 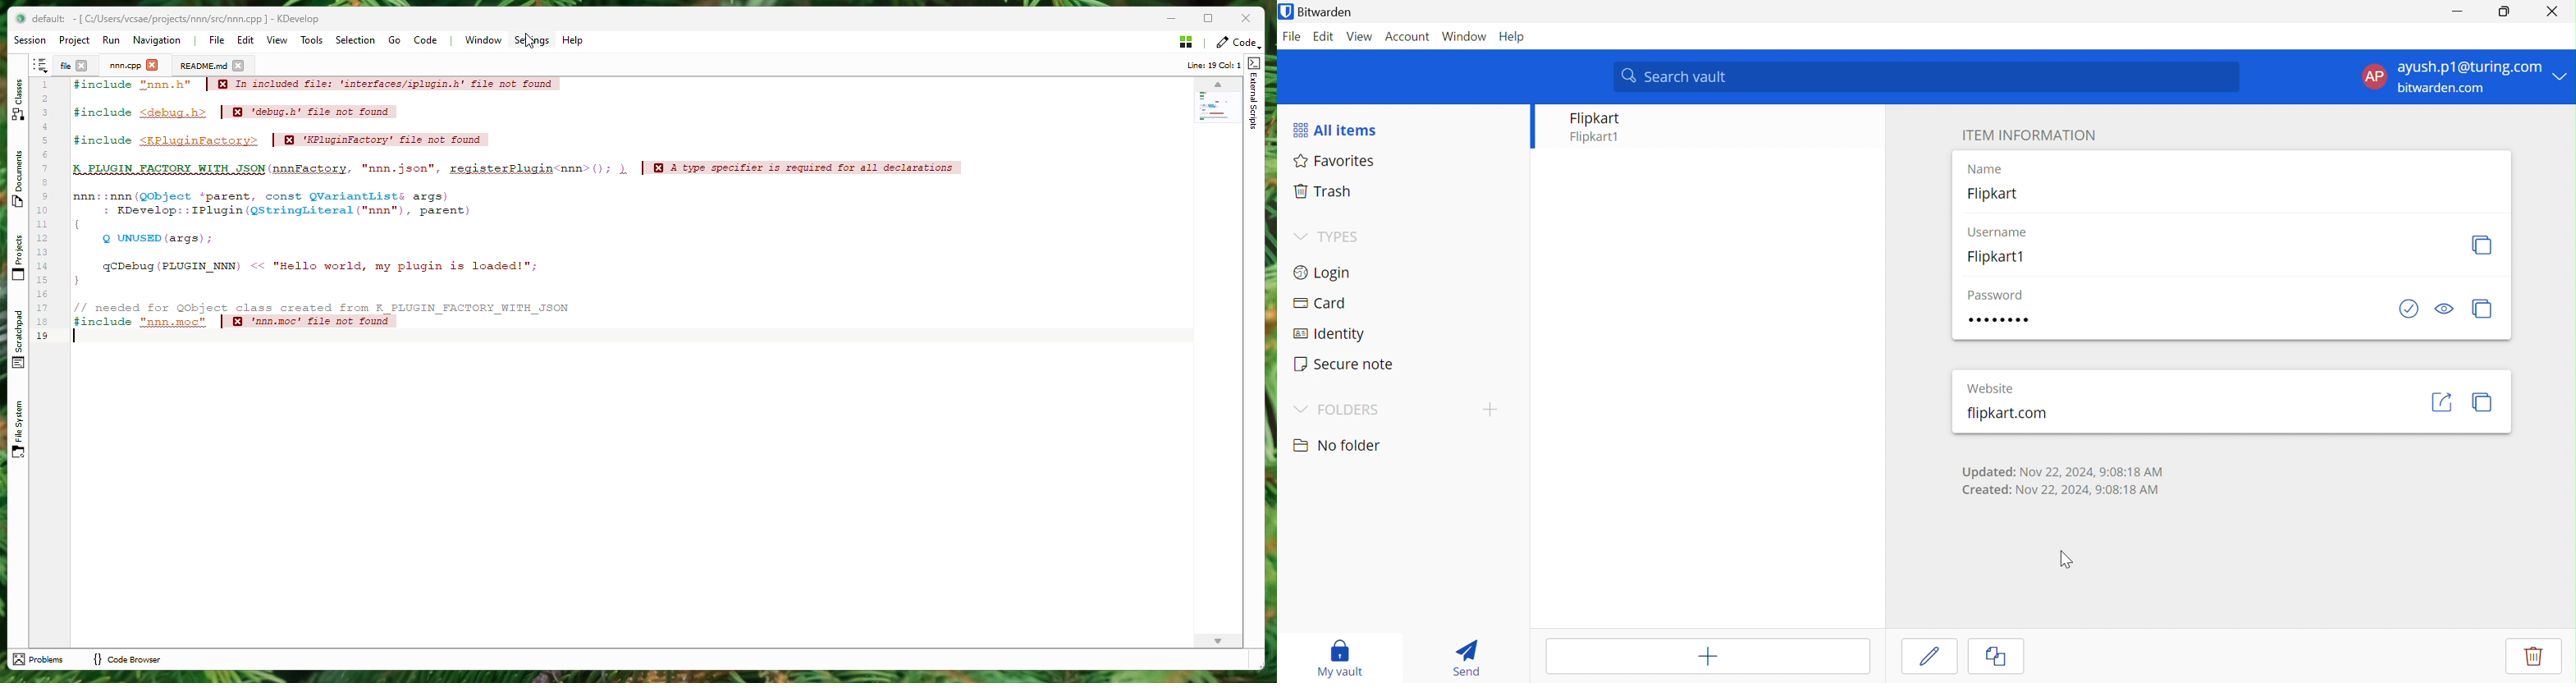 What do you see at coordinates (123, 66) in the screenshot?
I see `Project` at bounding box center [123, 66].